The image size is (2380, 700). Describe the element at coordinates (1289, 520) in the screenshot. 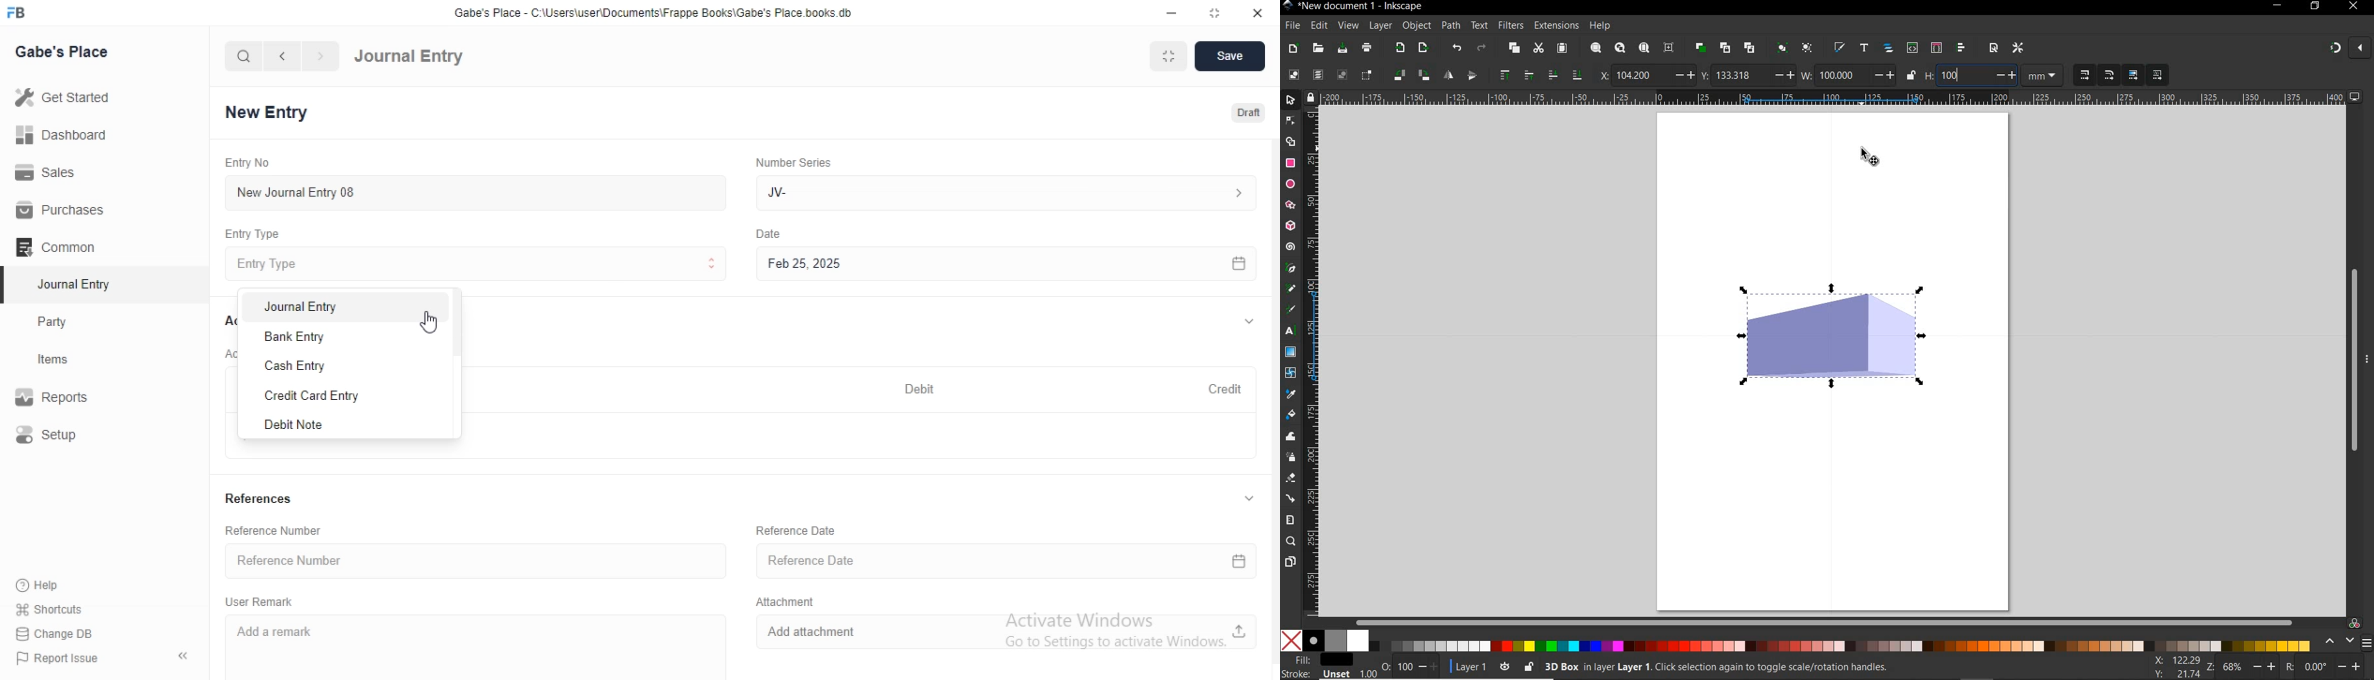

I see `measure tool` at that location.